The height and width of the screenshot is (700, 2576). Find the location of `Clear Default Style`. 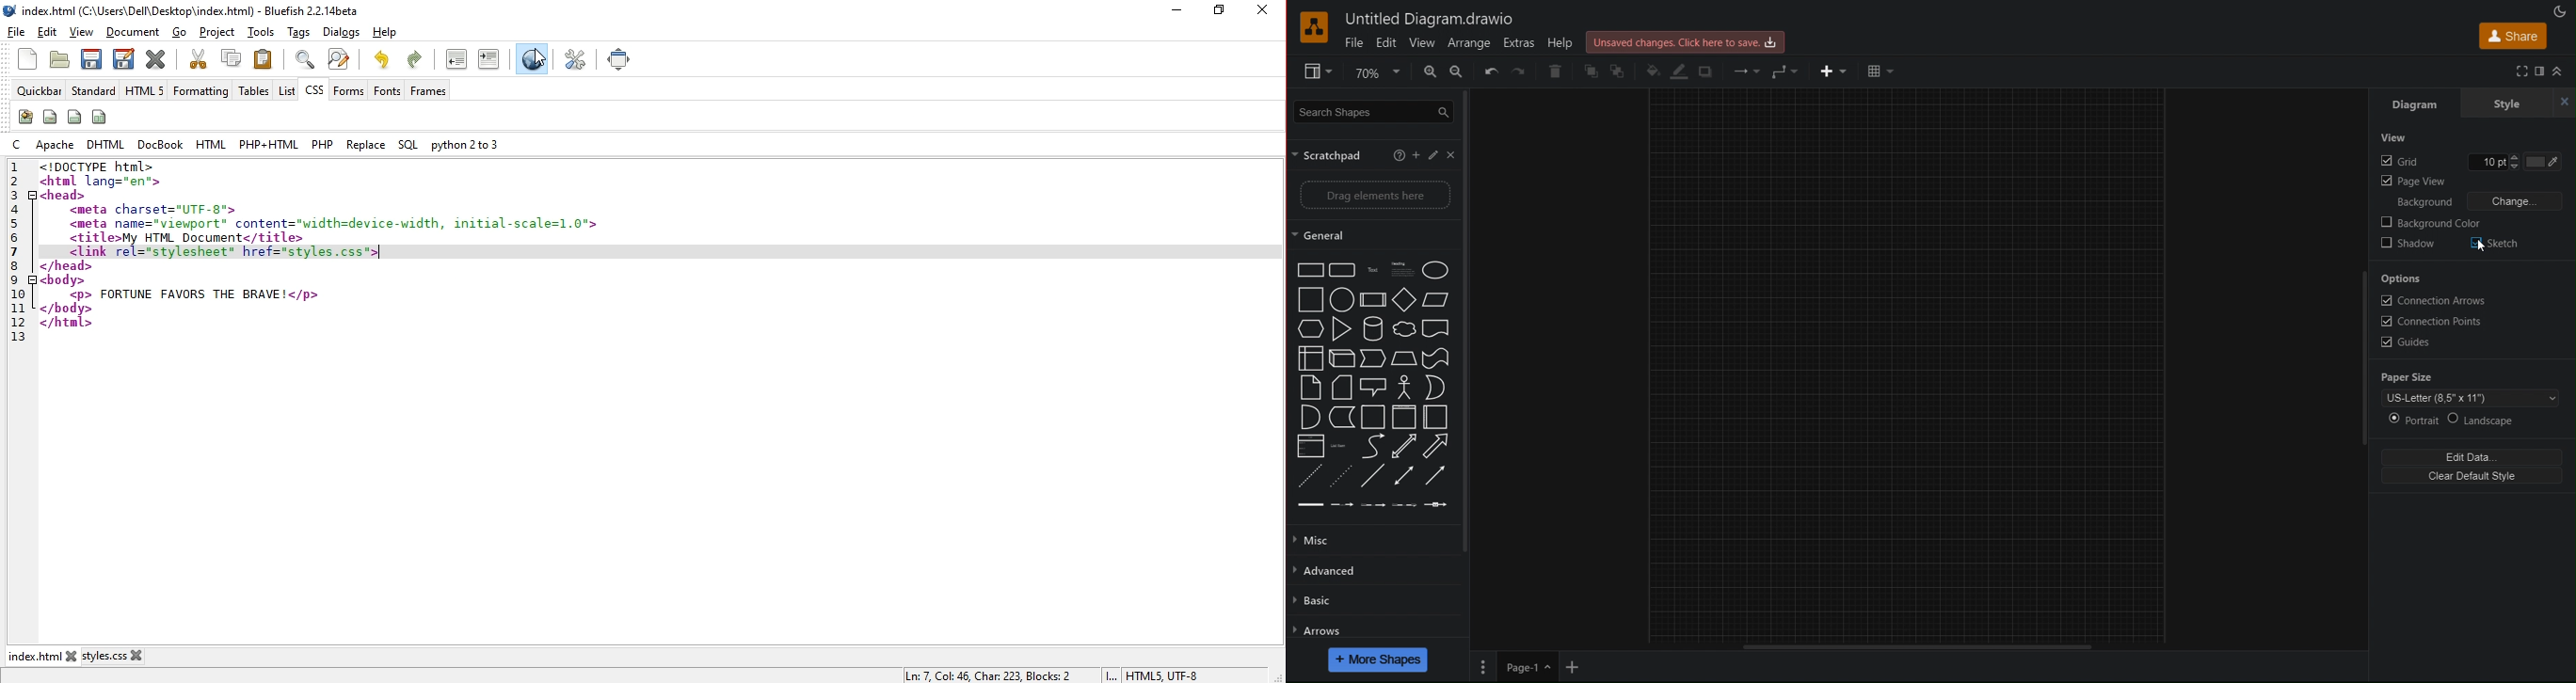

Clear Default Style is located at coordinates (2476, 480).